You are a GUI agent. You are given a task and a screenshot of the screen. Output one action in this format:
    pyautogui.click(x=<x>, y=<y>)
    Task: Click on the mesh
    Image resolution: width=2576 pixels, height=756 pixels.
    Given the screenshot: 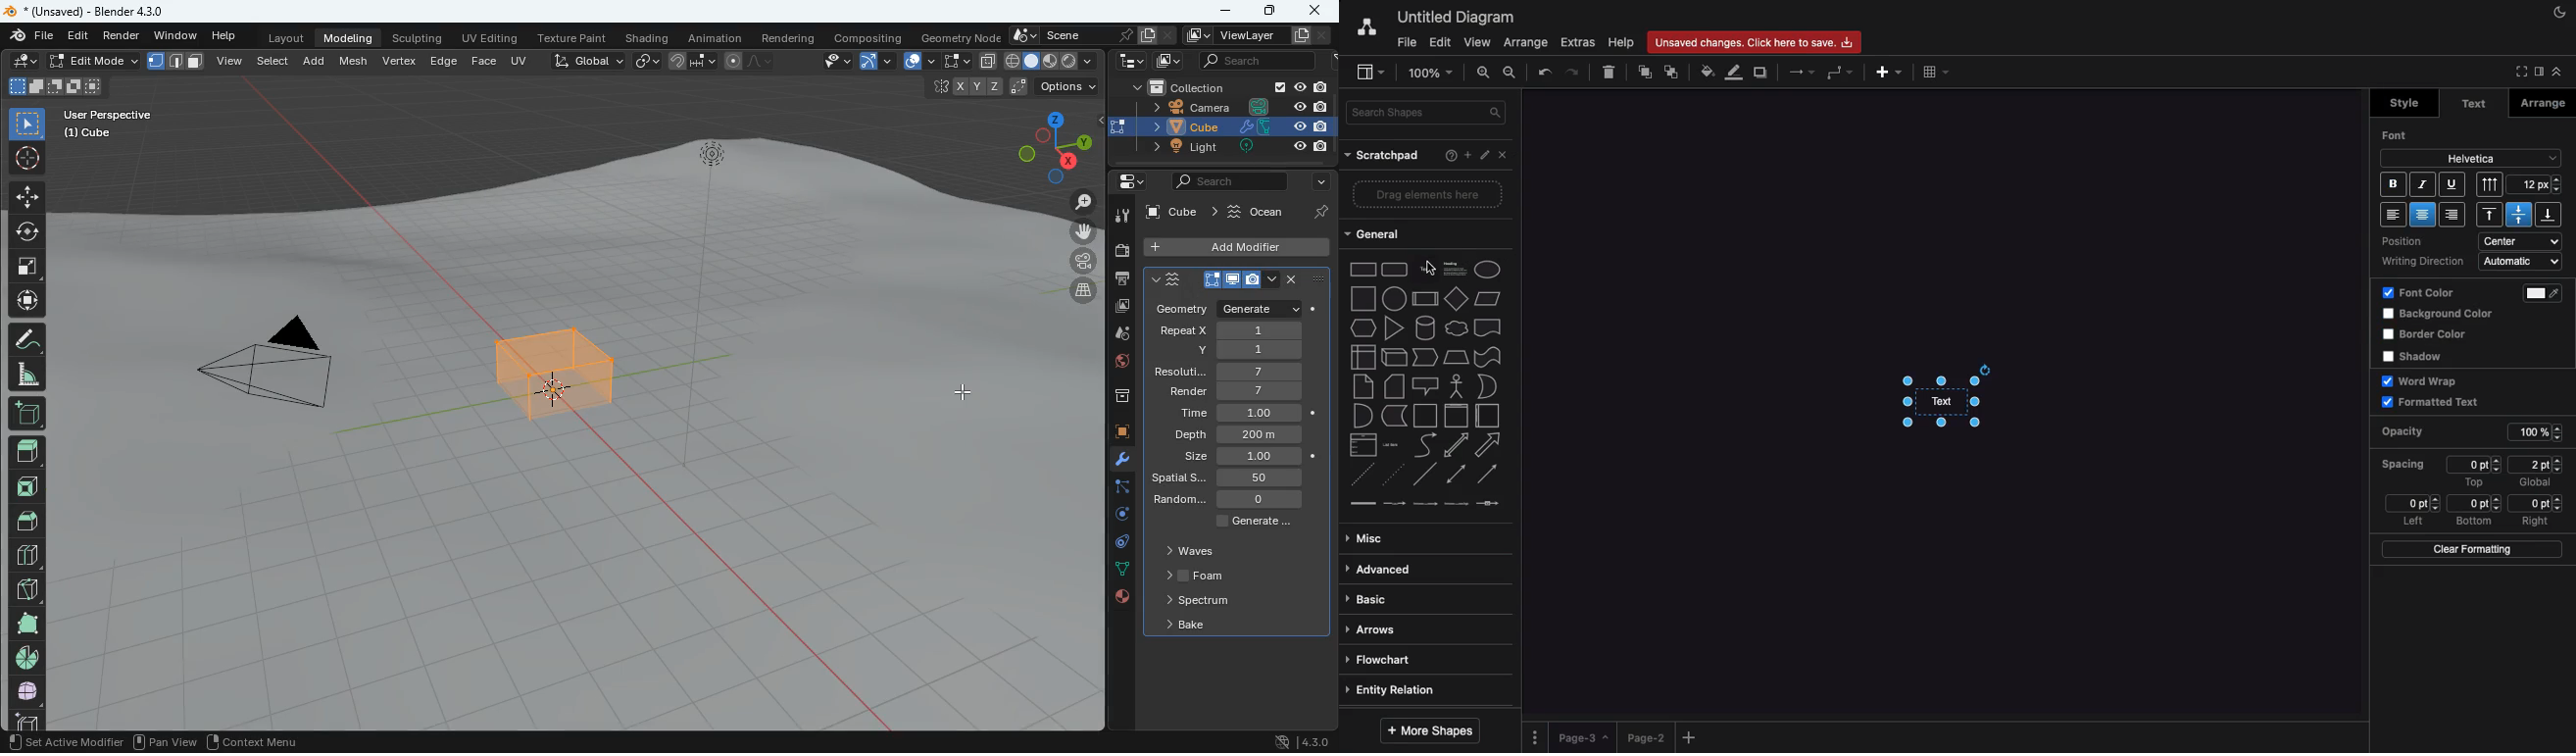 What is the action you would take?
    pyautogui.click(x=356, y=59)
    